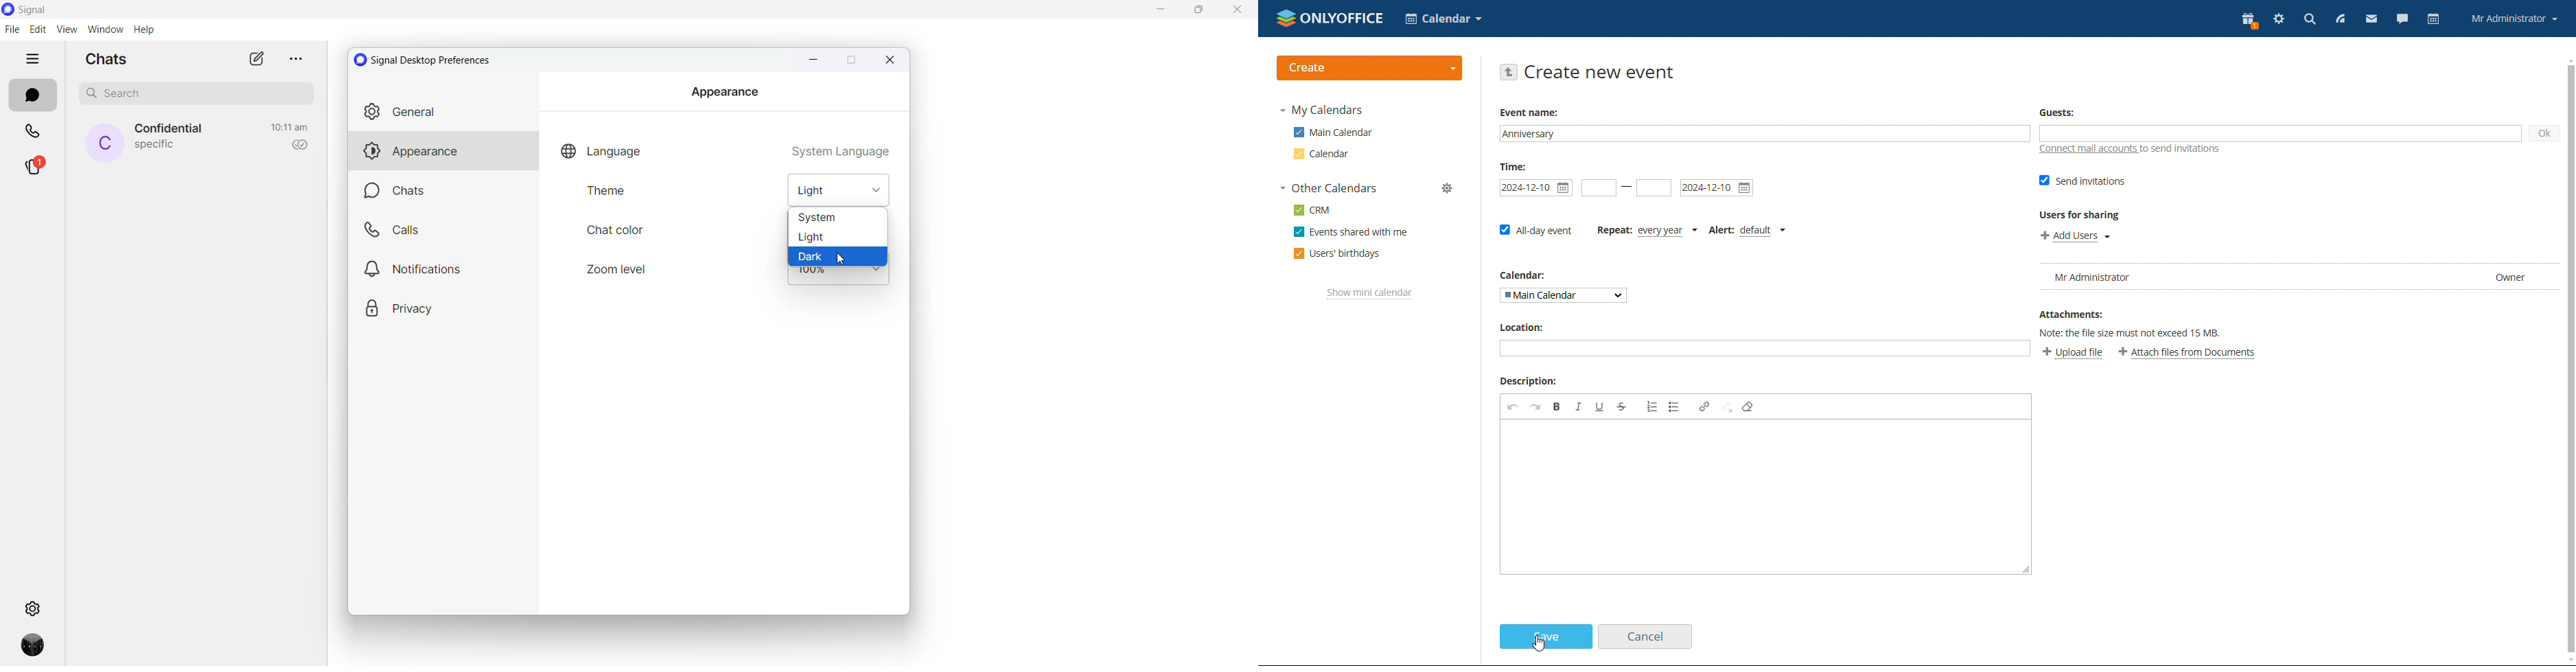 This screenshot has height=672, width=2576. Describe the element at coordinates (105, 143) in the screenshot. I see `profile picture` at that location.